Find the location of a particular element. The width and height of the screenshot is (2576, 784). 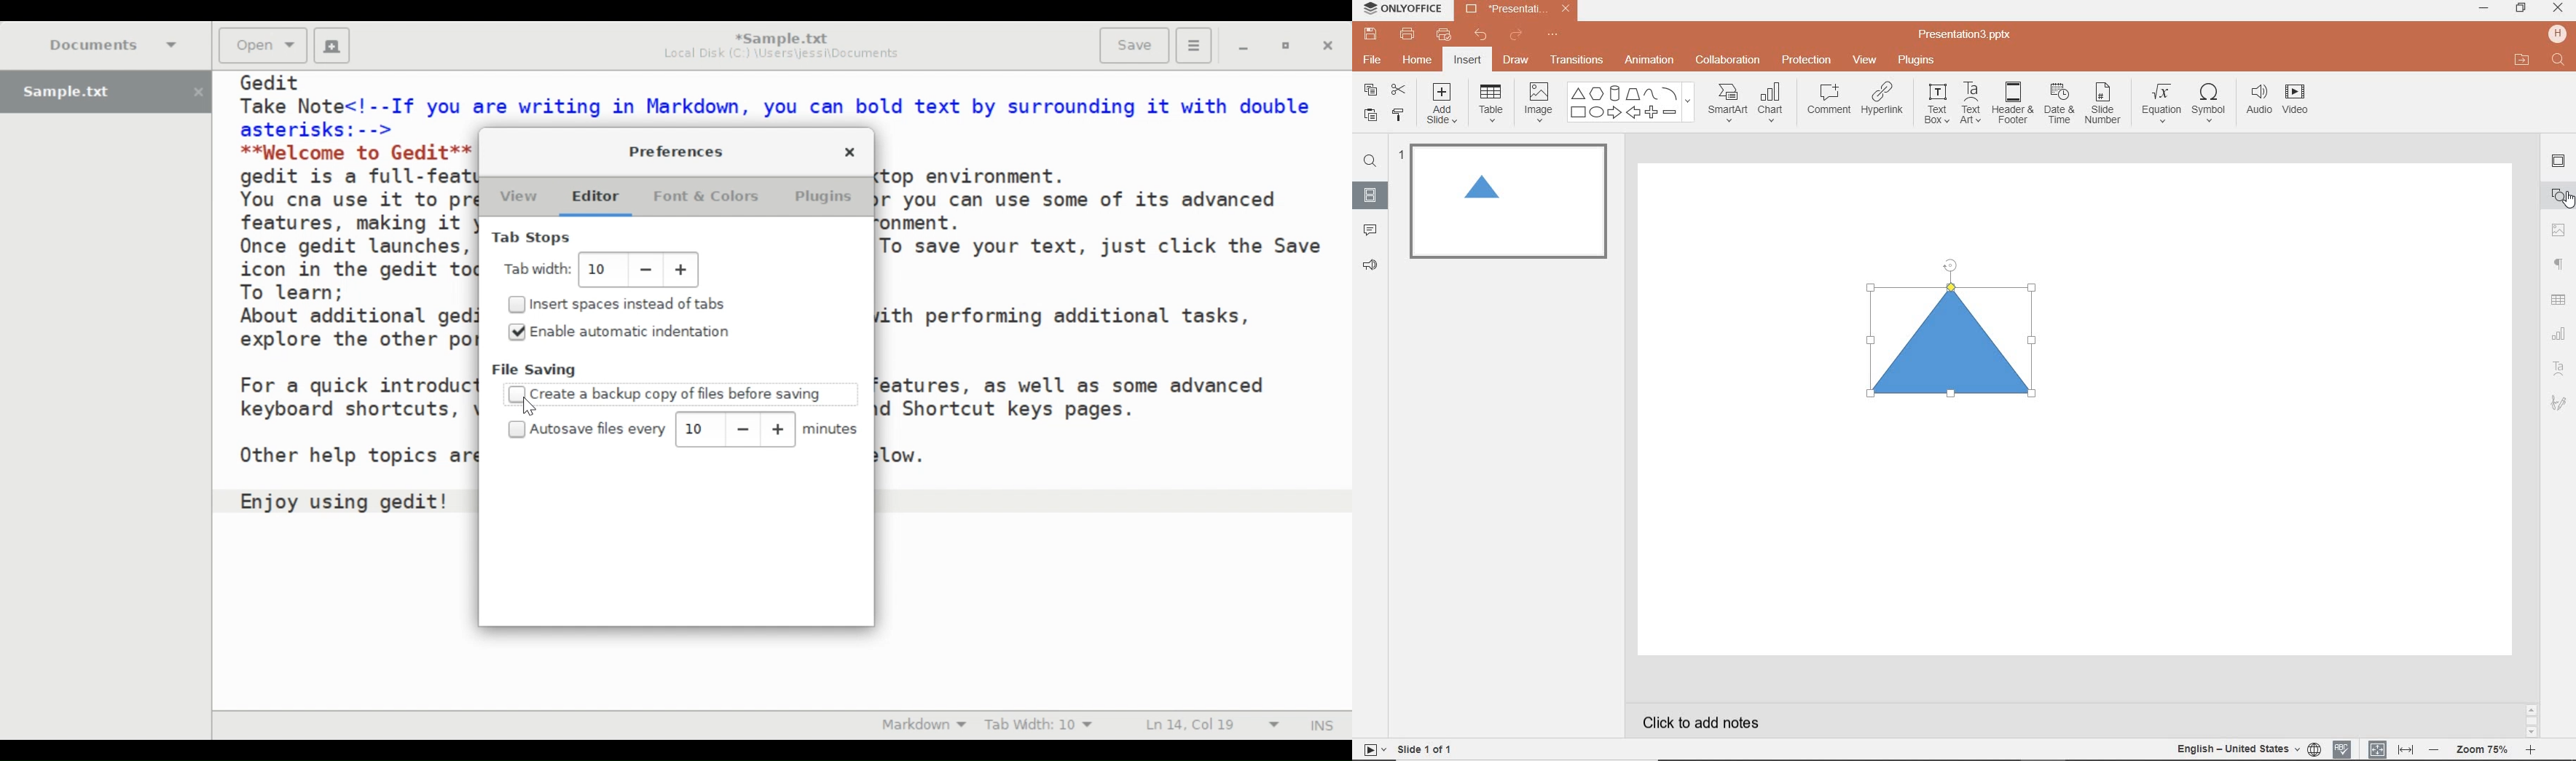

VIDEO is located at coordinates (2300, 102).